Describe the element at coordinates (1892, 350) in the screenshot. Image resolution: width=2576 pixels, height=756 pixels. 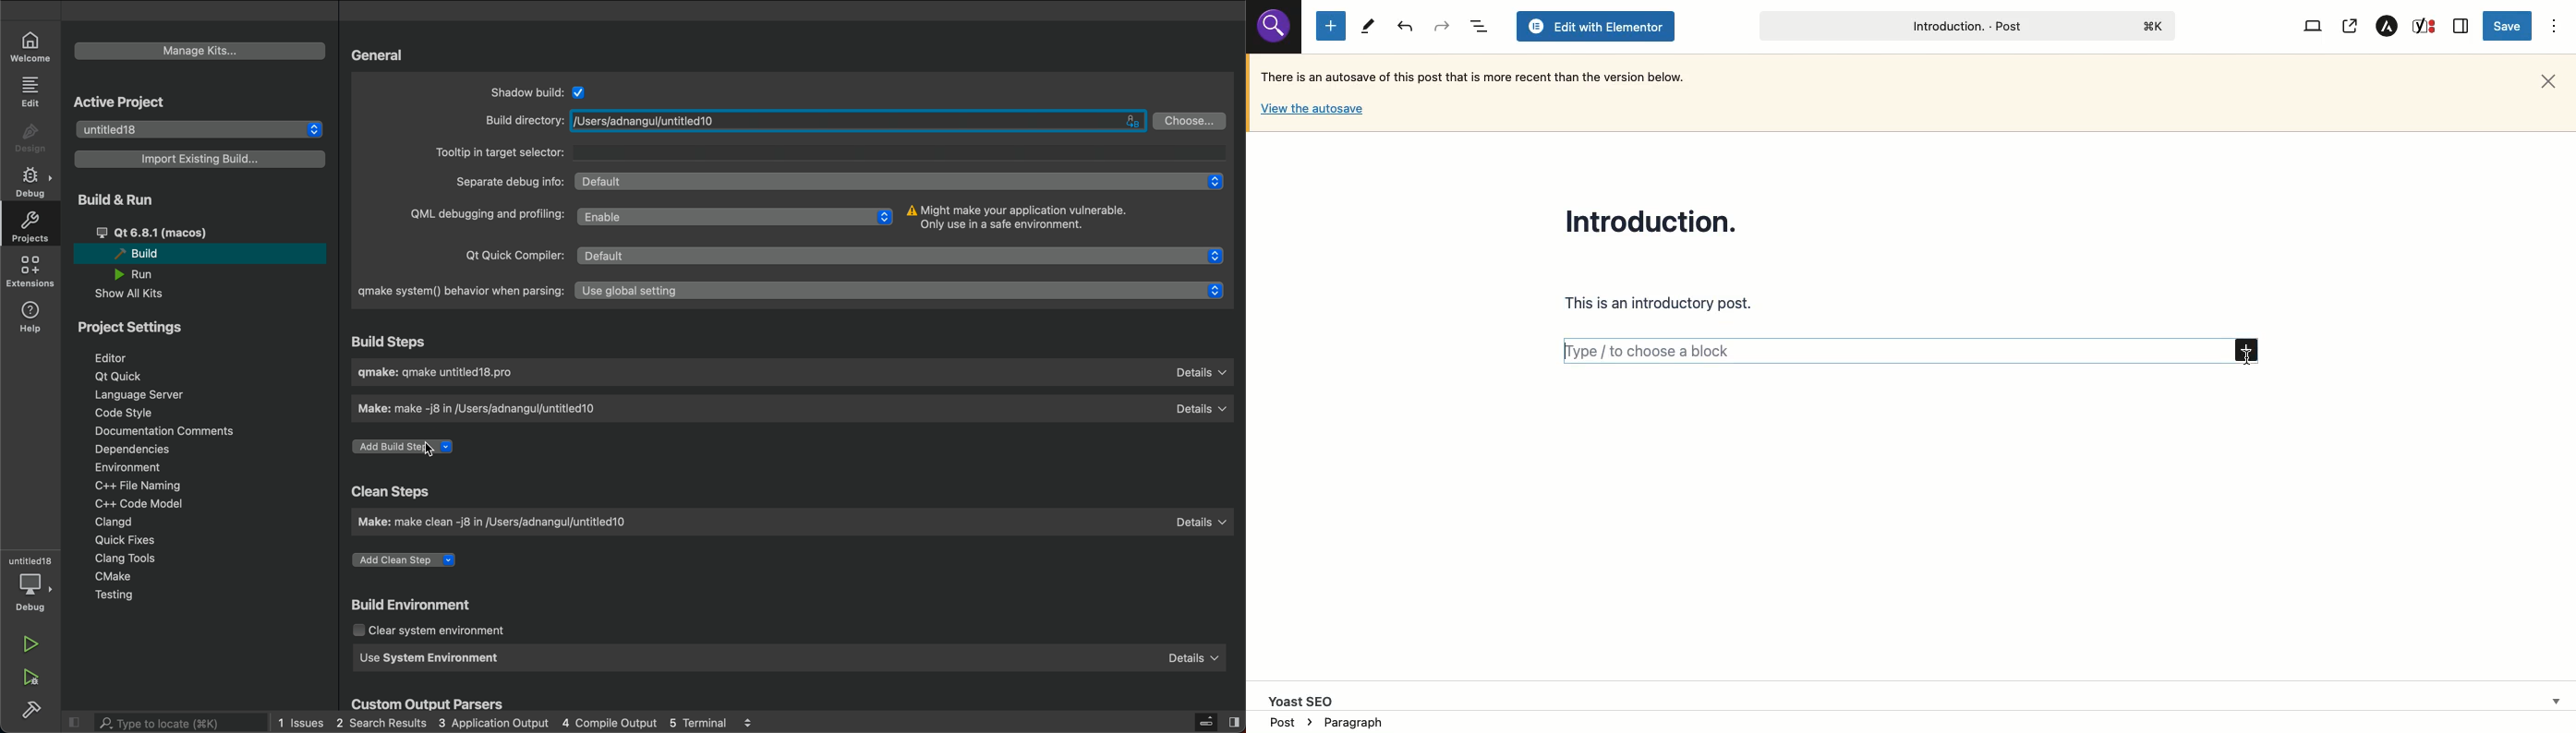
I see `Choose a block` at that location.